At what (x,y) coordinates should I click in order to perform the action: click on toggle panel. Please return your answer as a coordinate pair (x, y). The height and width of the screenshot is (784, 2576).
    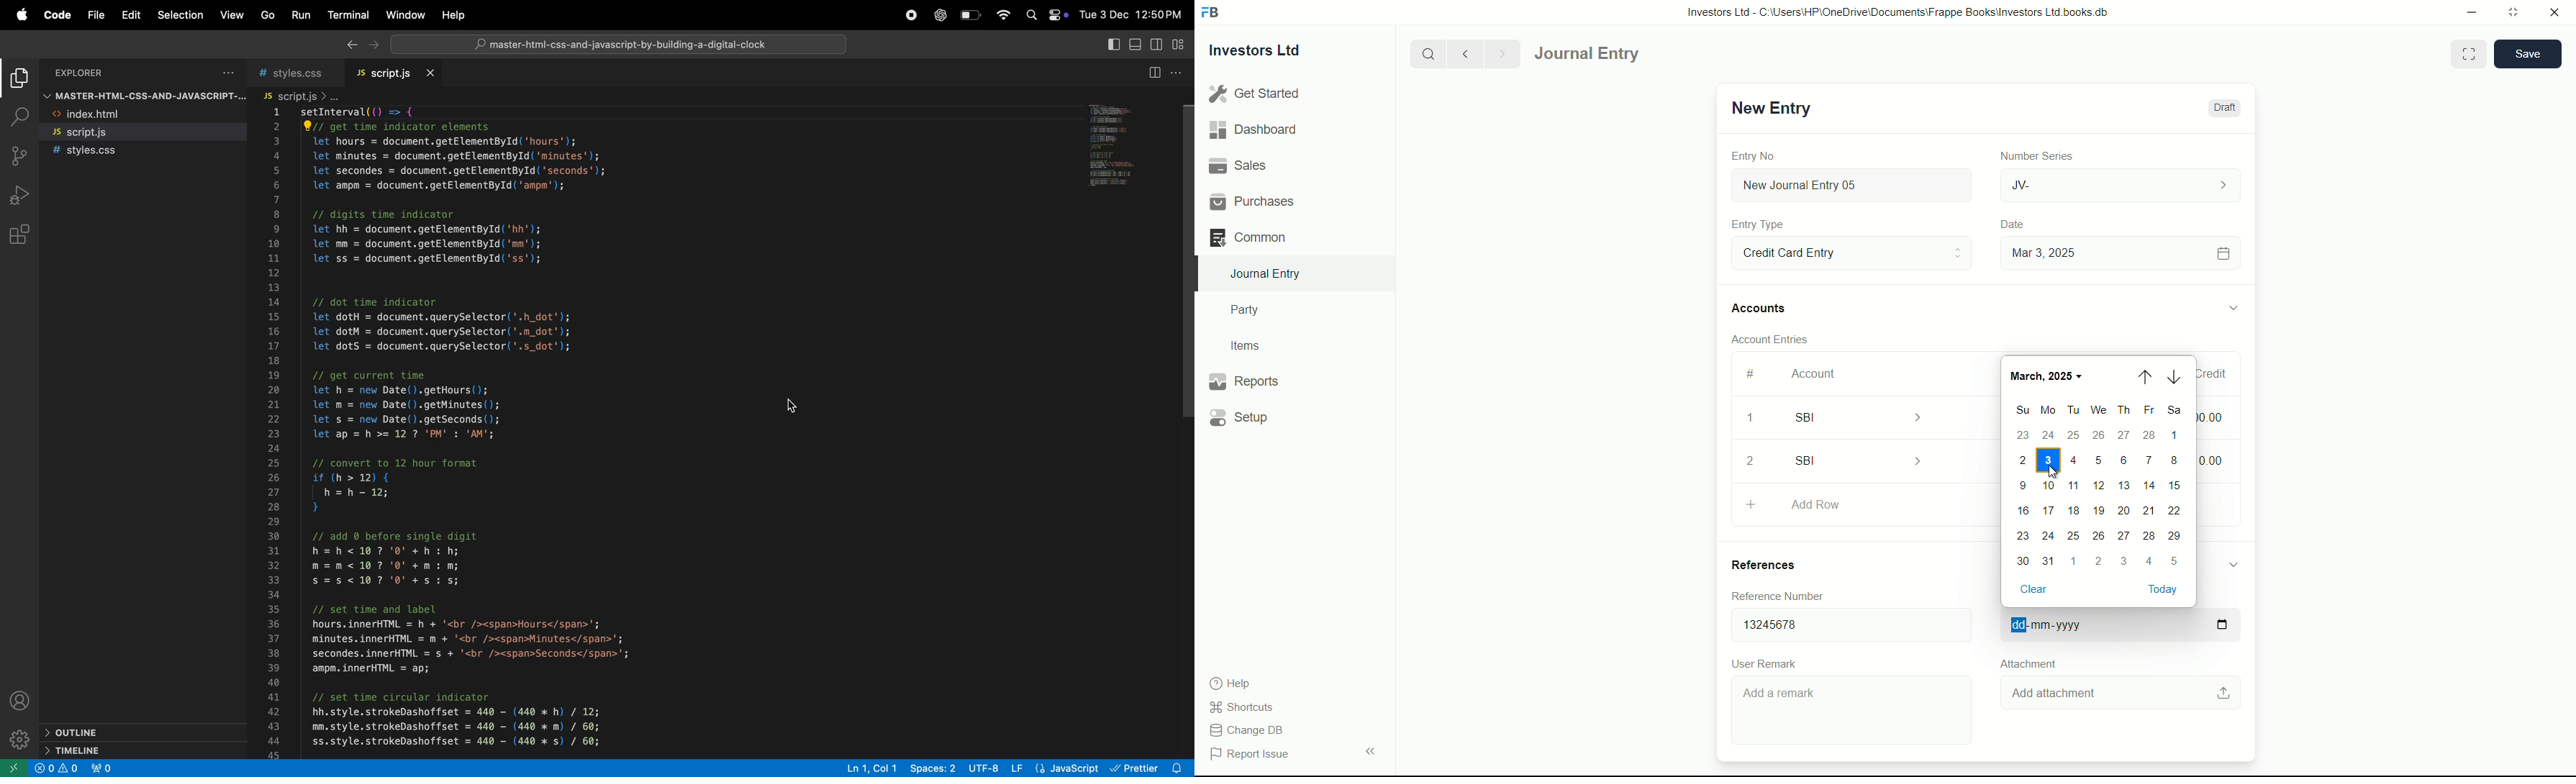
    Looking at the image, I should click on (1134, 44).